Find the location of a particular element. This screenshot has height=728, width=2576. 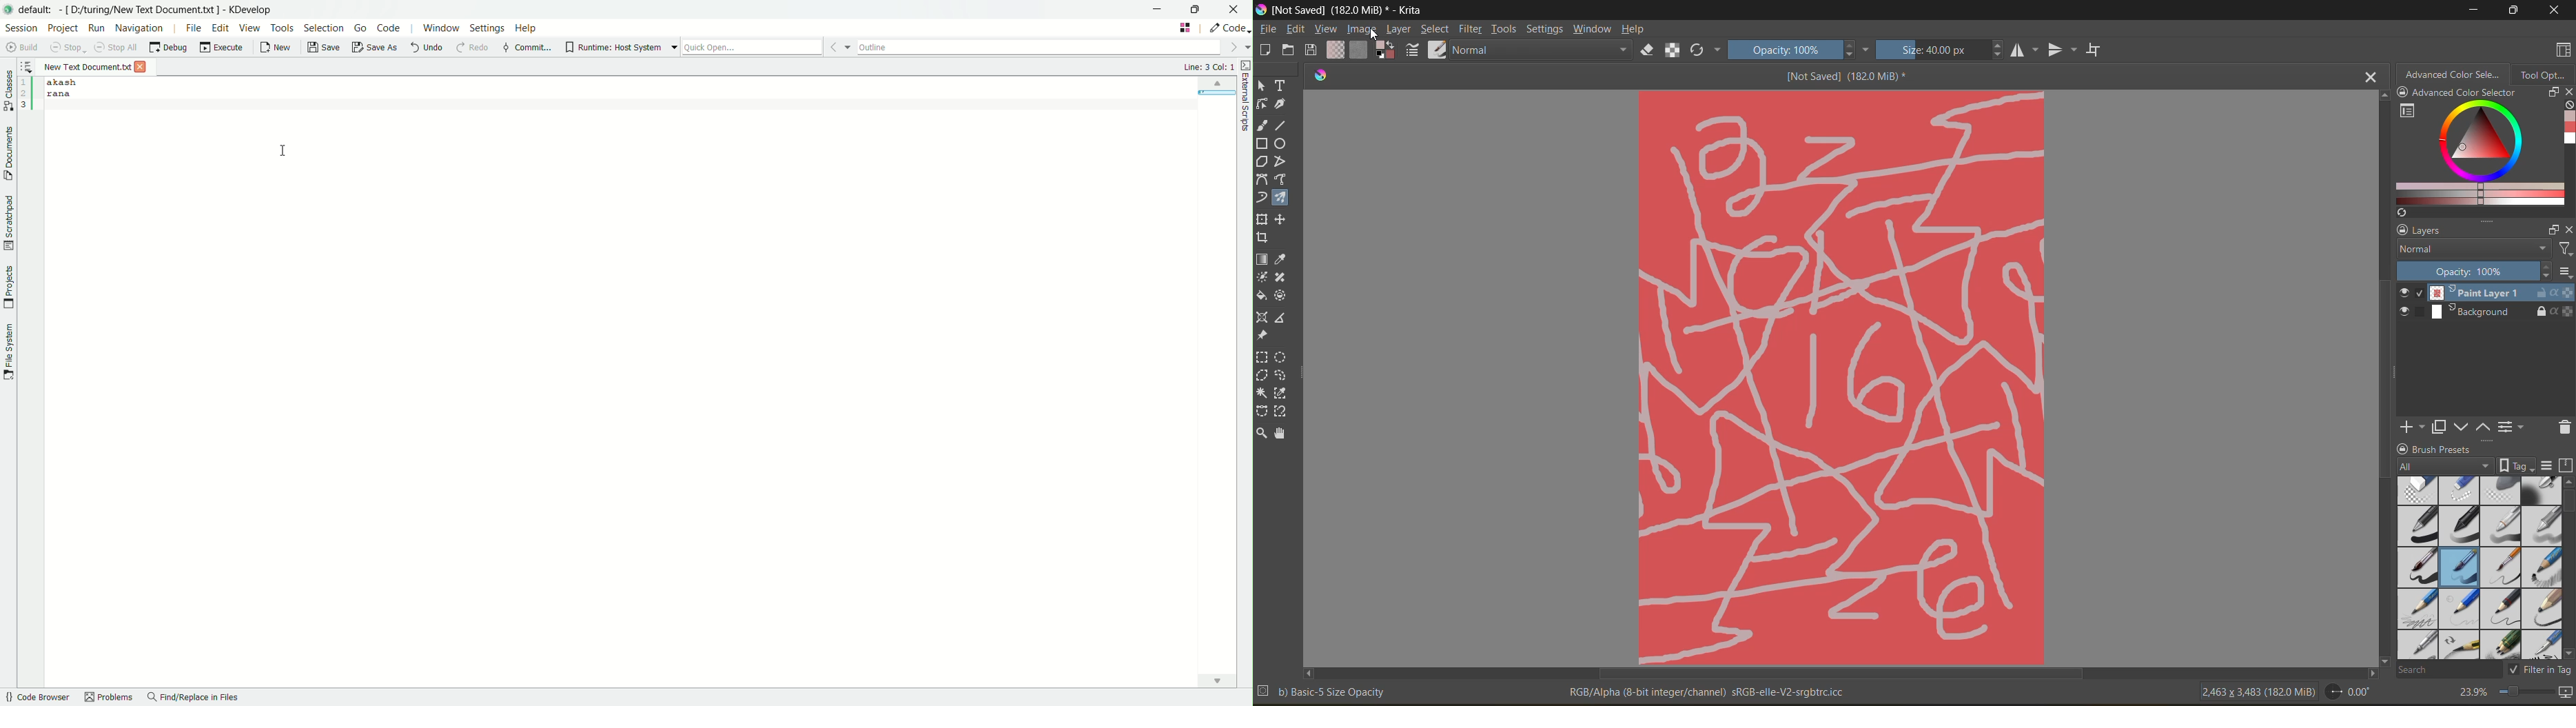

run menu is located at coordinates (96, 28).